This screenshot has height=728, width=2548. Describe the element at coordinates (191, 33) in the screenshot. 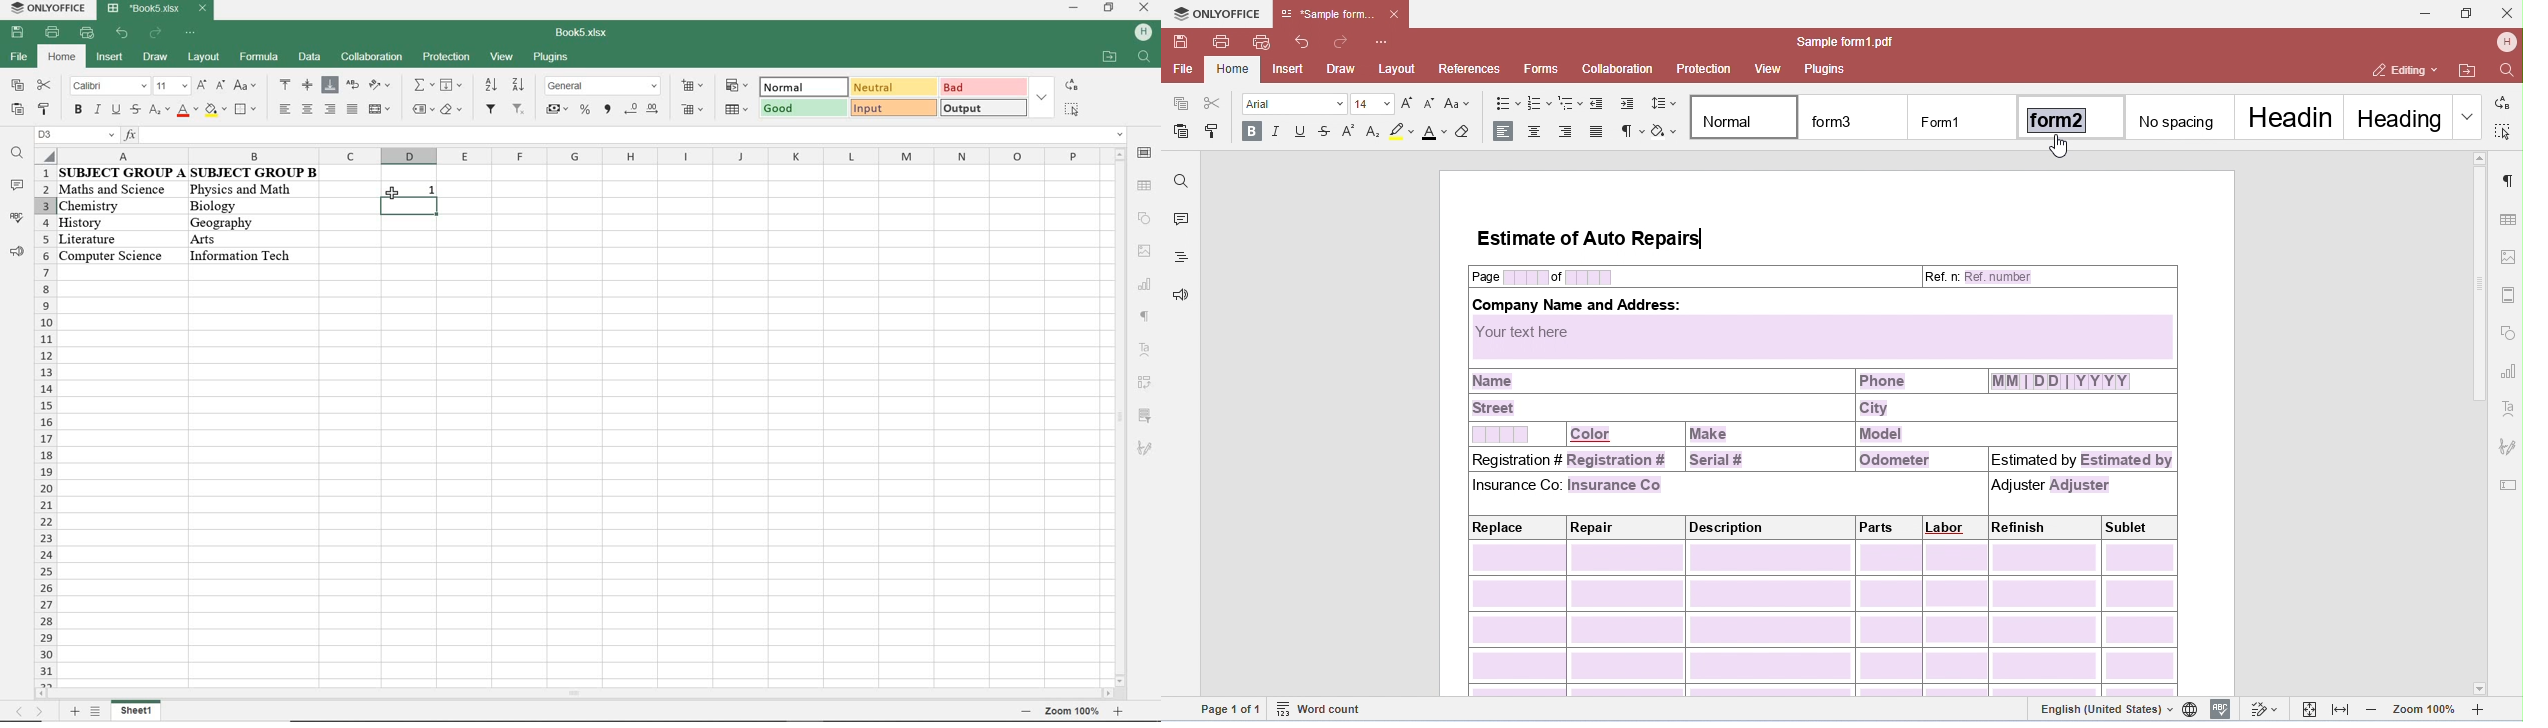

I see `customize quick access toolbar` at that location.